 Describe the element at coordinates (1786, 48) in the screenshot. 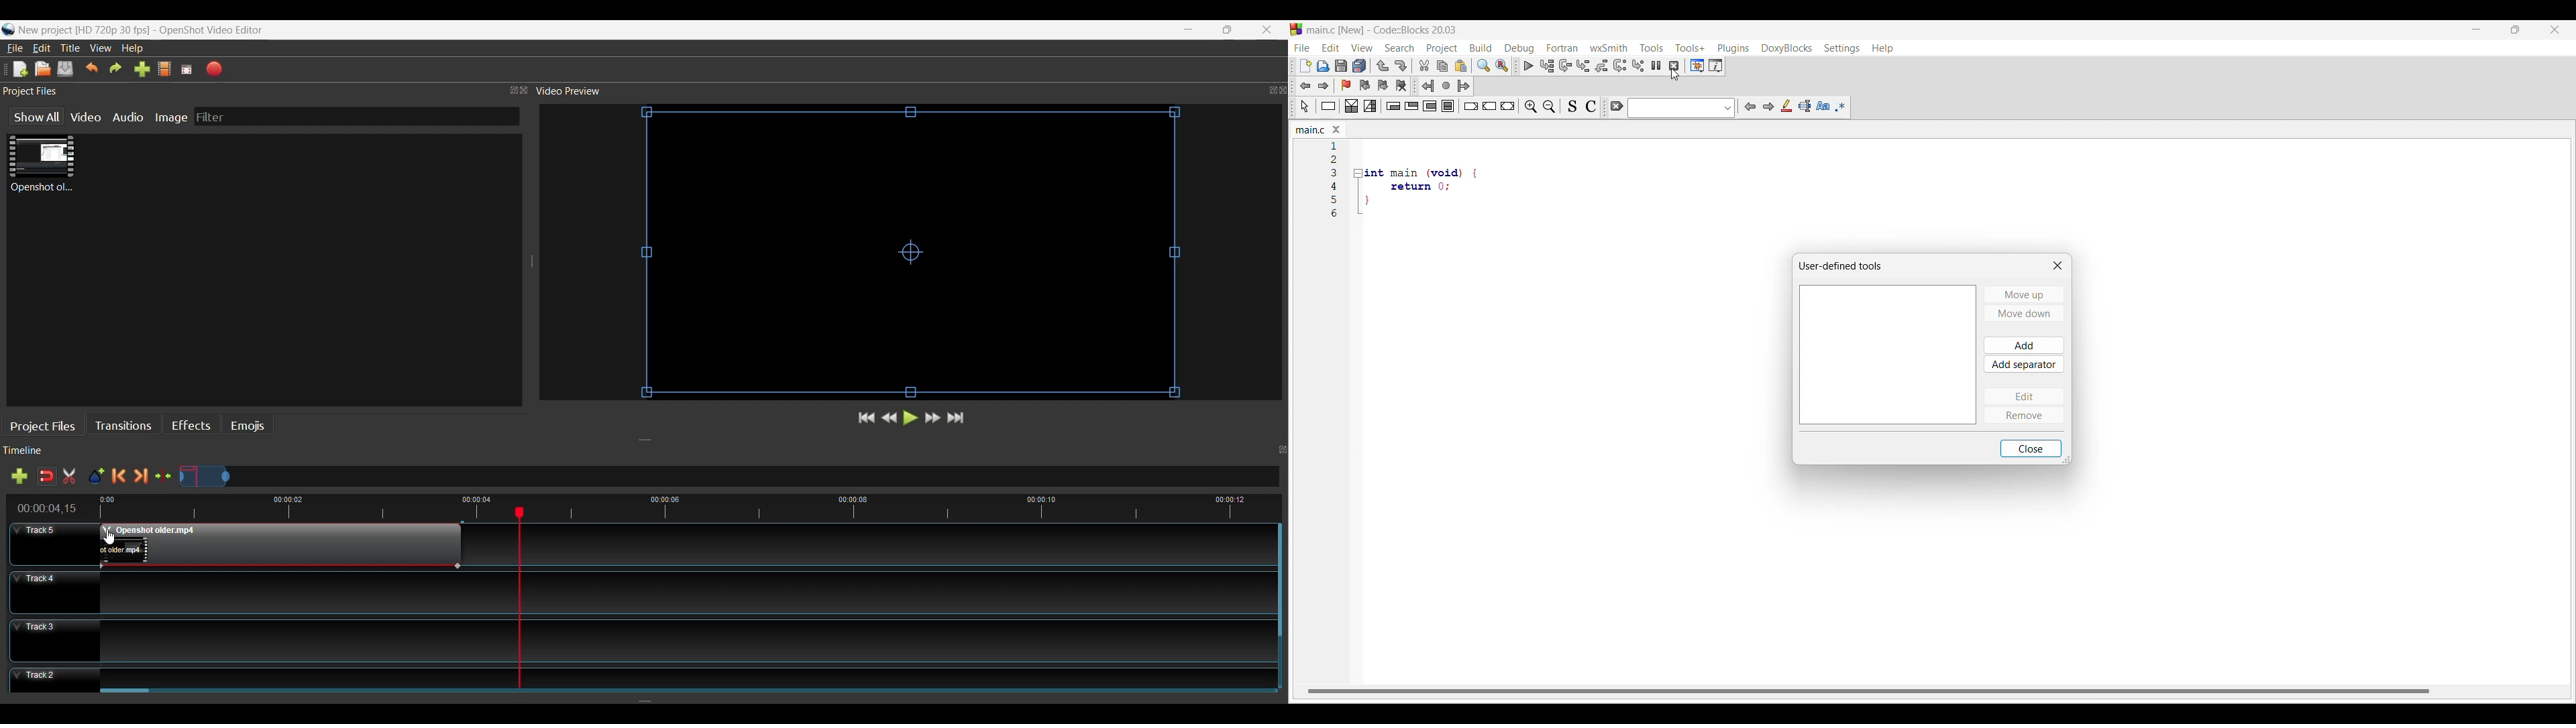

I see `DoxyBlocks menu` at that location.